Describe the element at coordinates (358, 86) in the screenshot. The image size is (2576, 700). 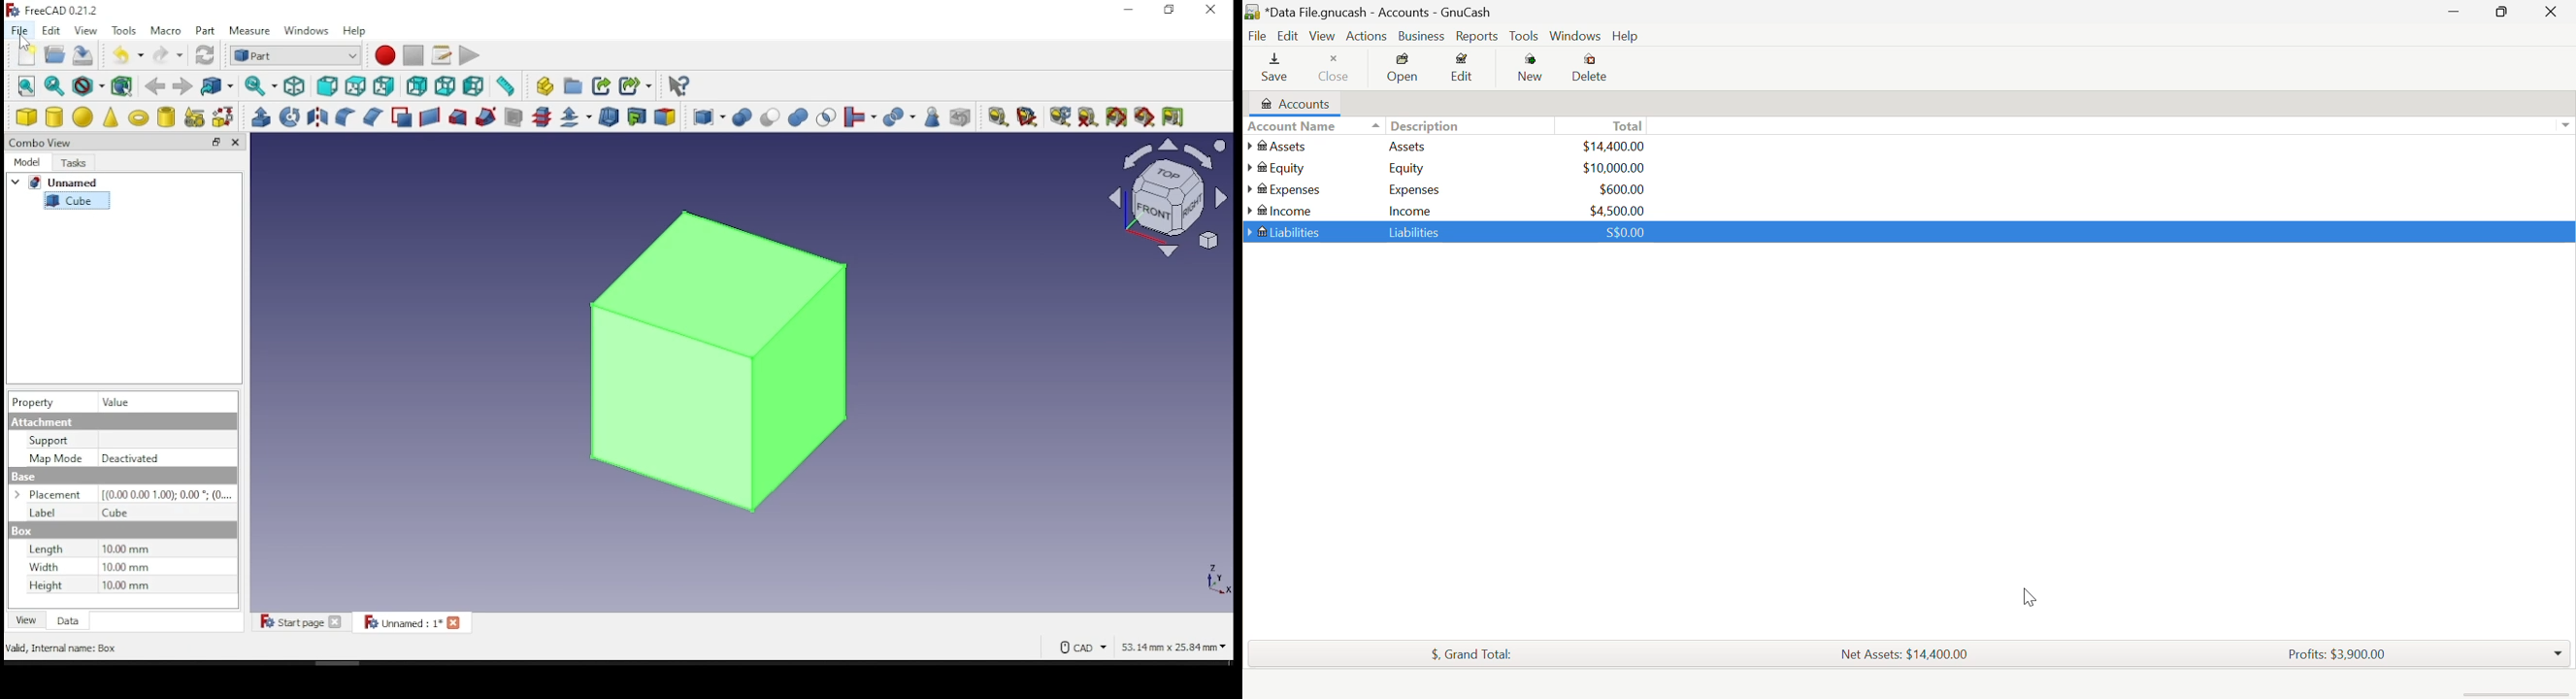
I see `top` at that location.